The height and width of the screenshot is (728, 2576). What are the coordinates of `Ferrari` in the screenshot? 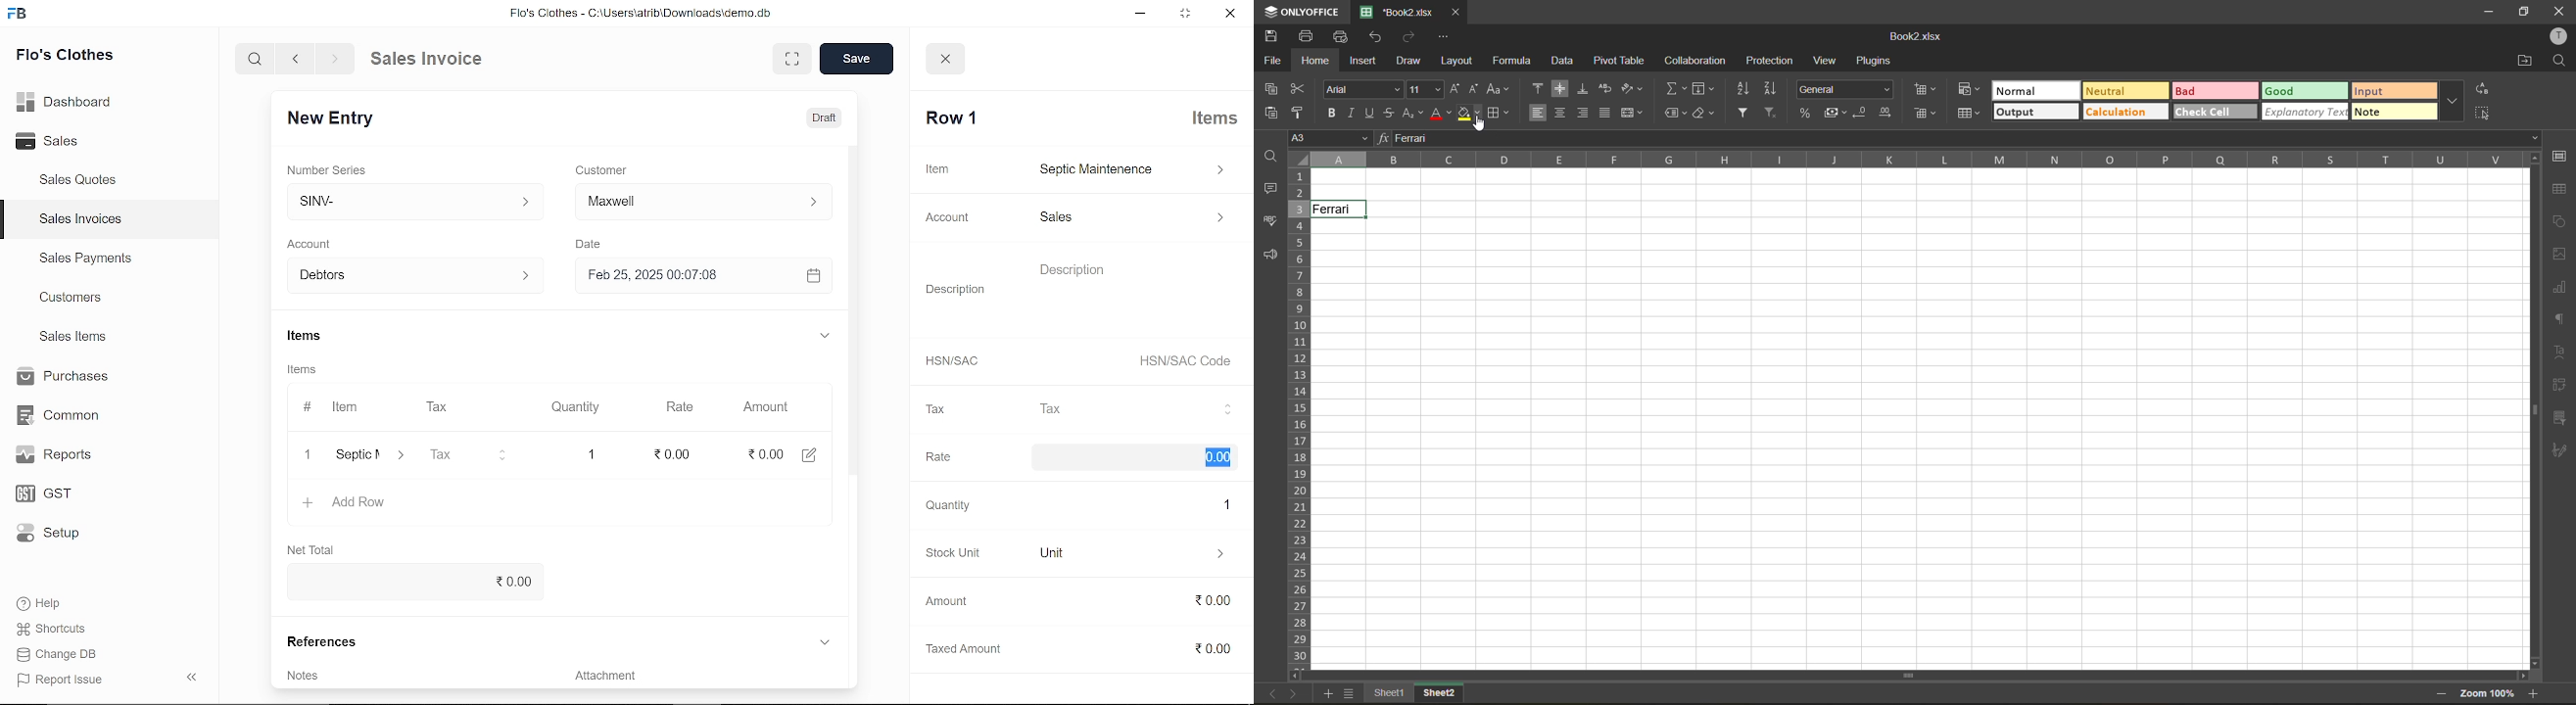 It's located at (1339, 209).